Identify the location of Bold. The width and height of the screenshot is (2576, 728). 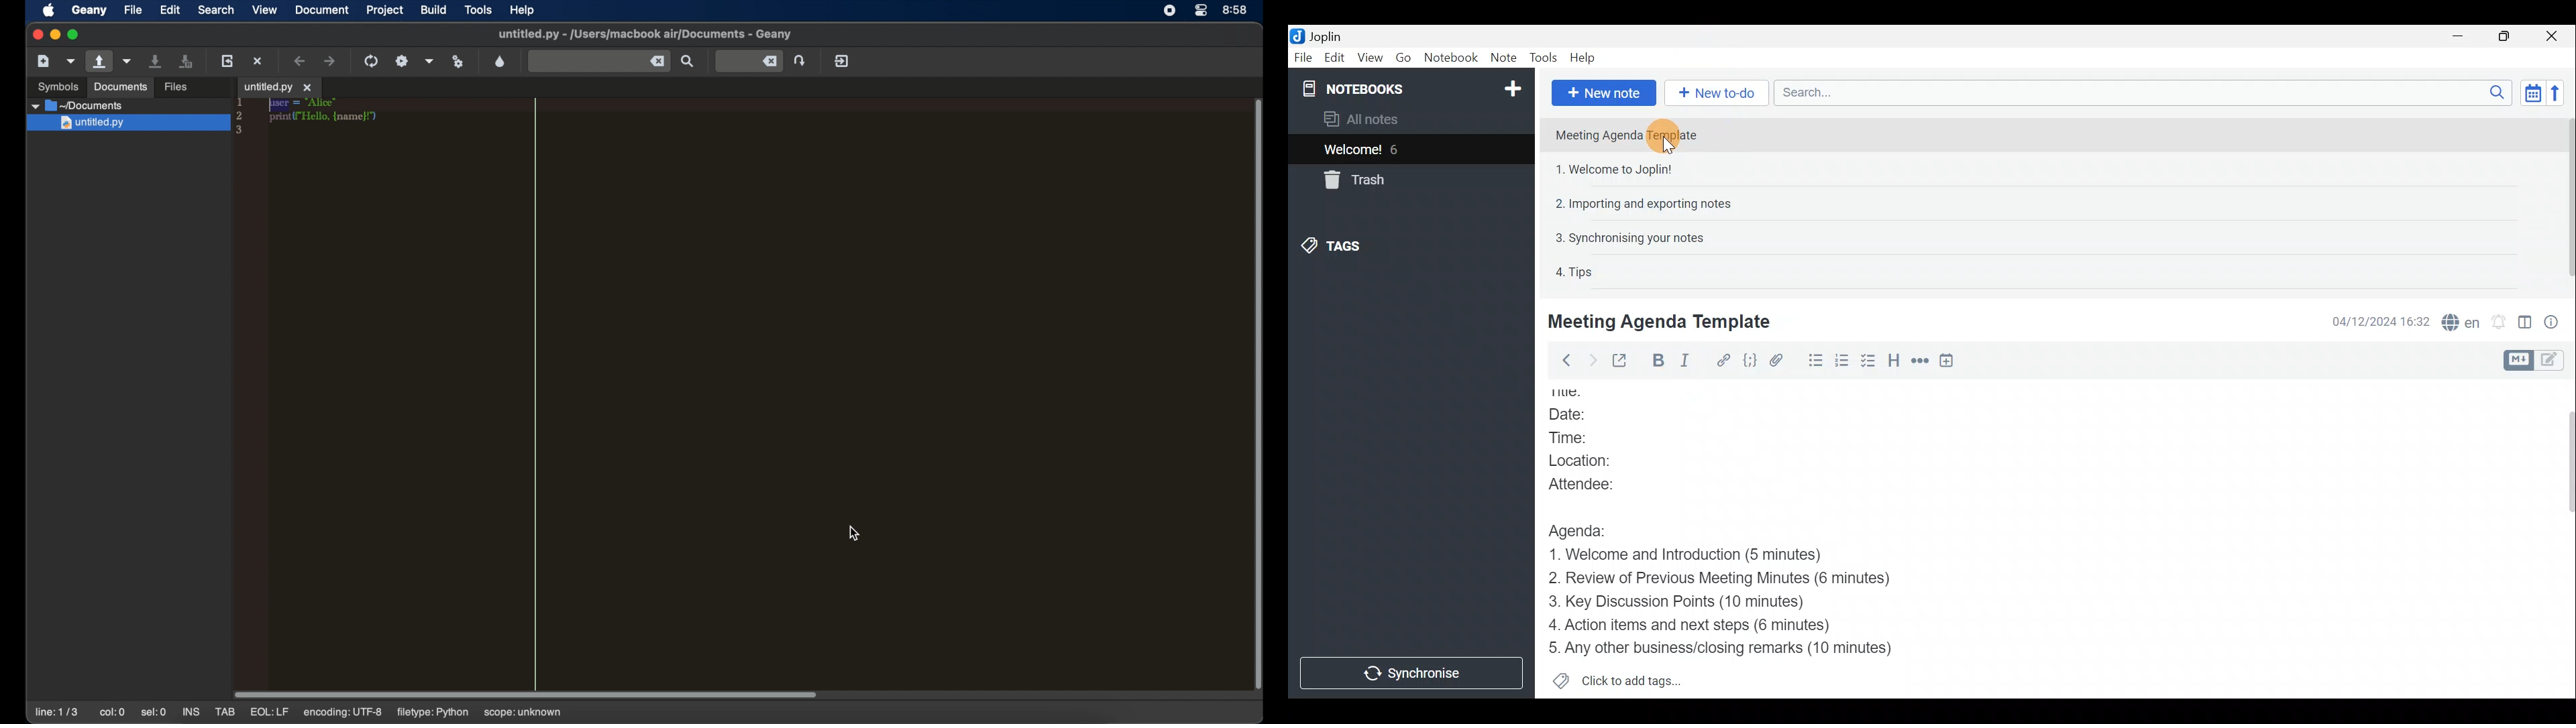
(1657, 361).